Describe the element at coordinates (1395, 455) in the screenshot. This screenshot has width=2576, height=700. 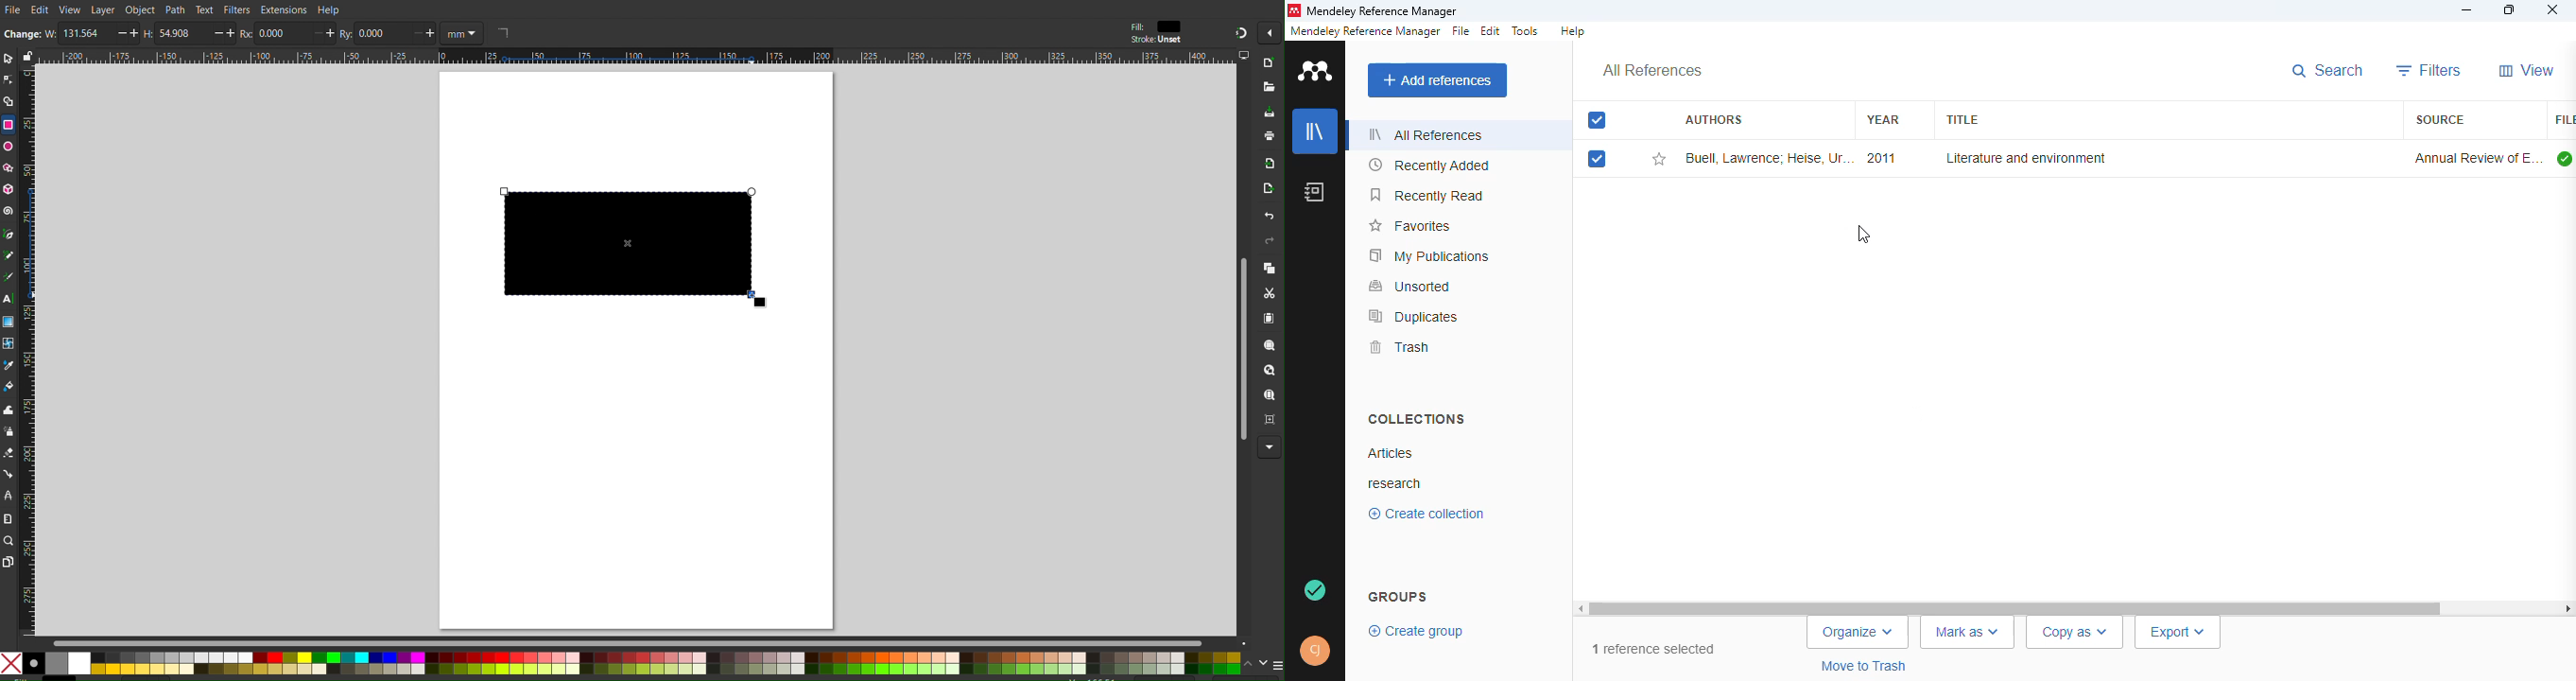
I see `Artiles` at that location.